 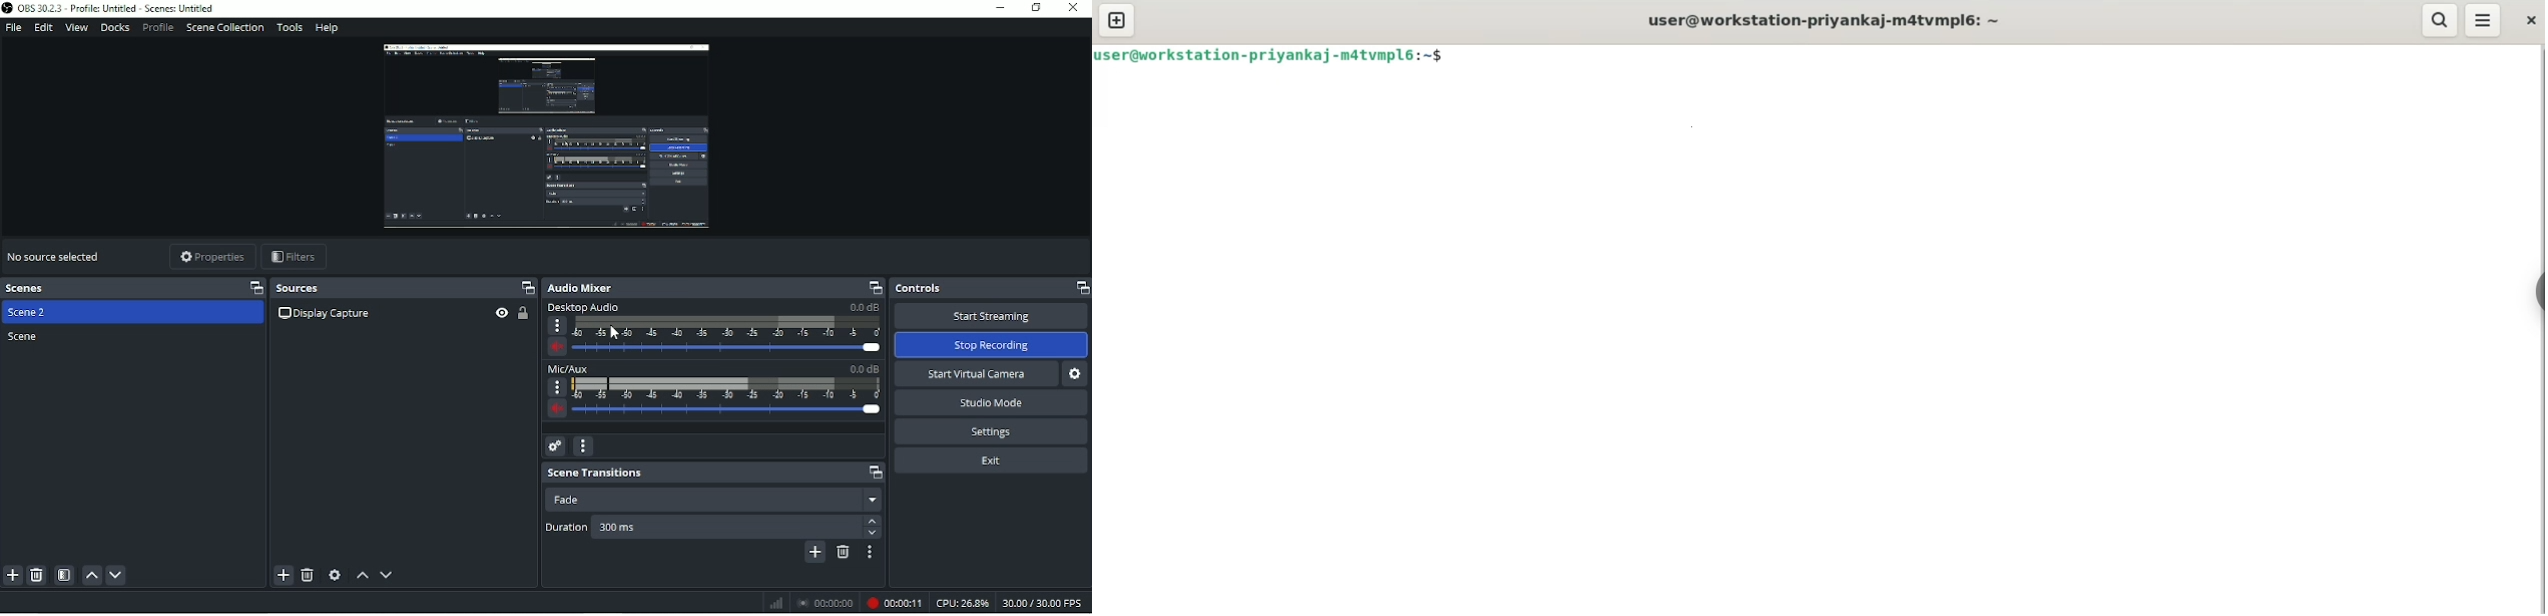 I want to click on Hide, so click(x=501, y=313).